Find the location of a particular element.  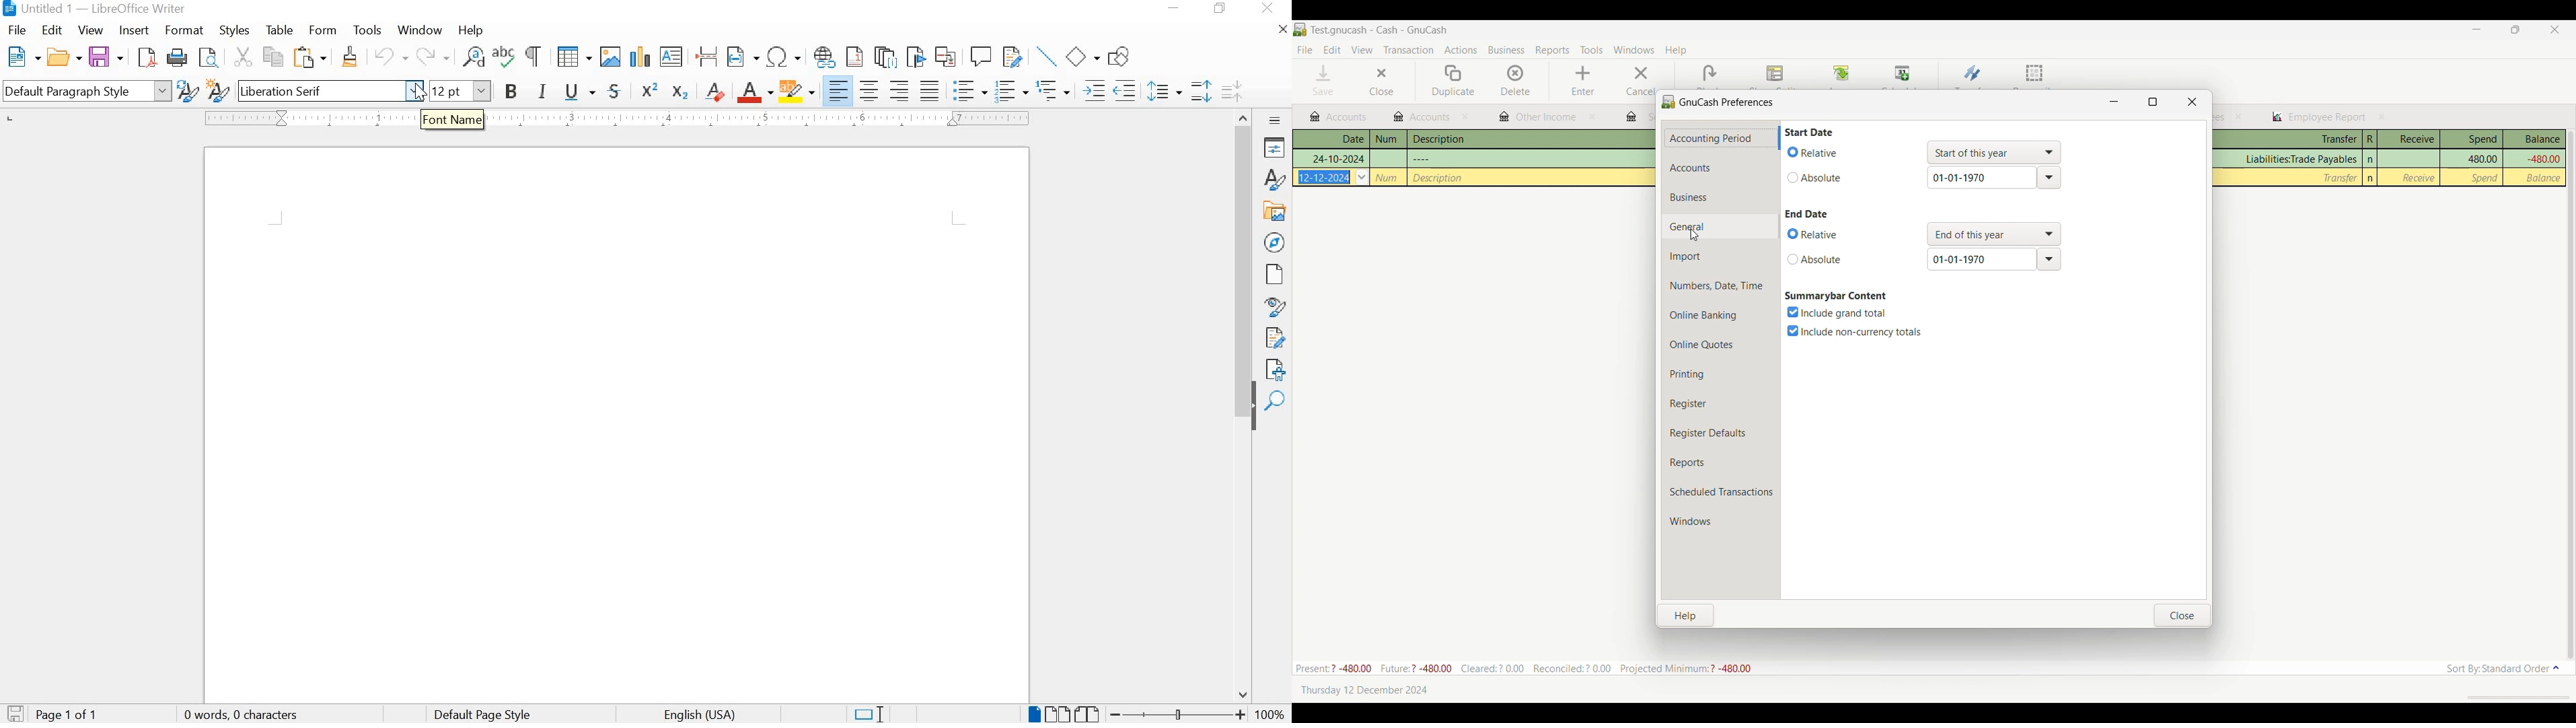

Tools menu is located at coordinates (1591, 50).